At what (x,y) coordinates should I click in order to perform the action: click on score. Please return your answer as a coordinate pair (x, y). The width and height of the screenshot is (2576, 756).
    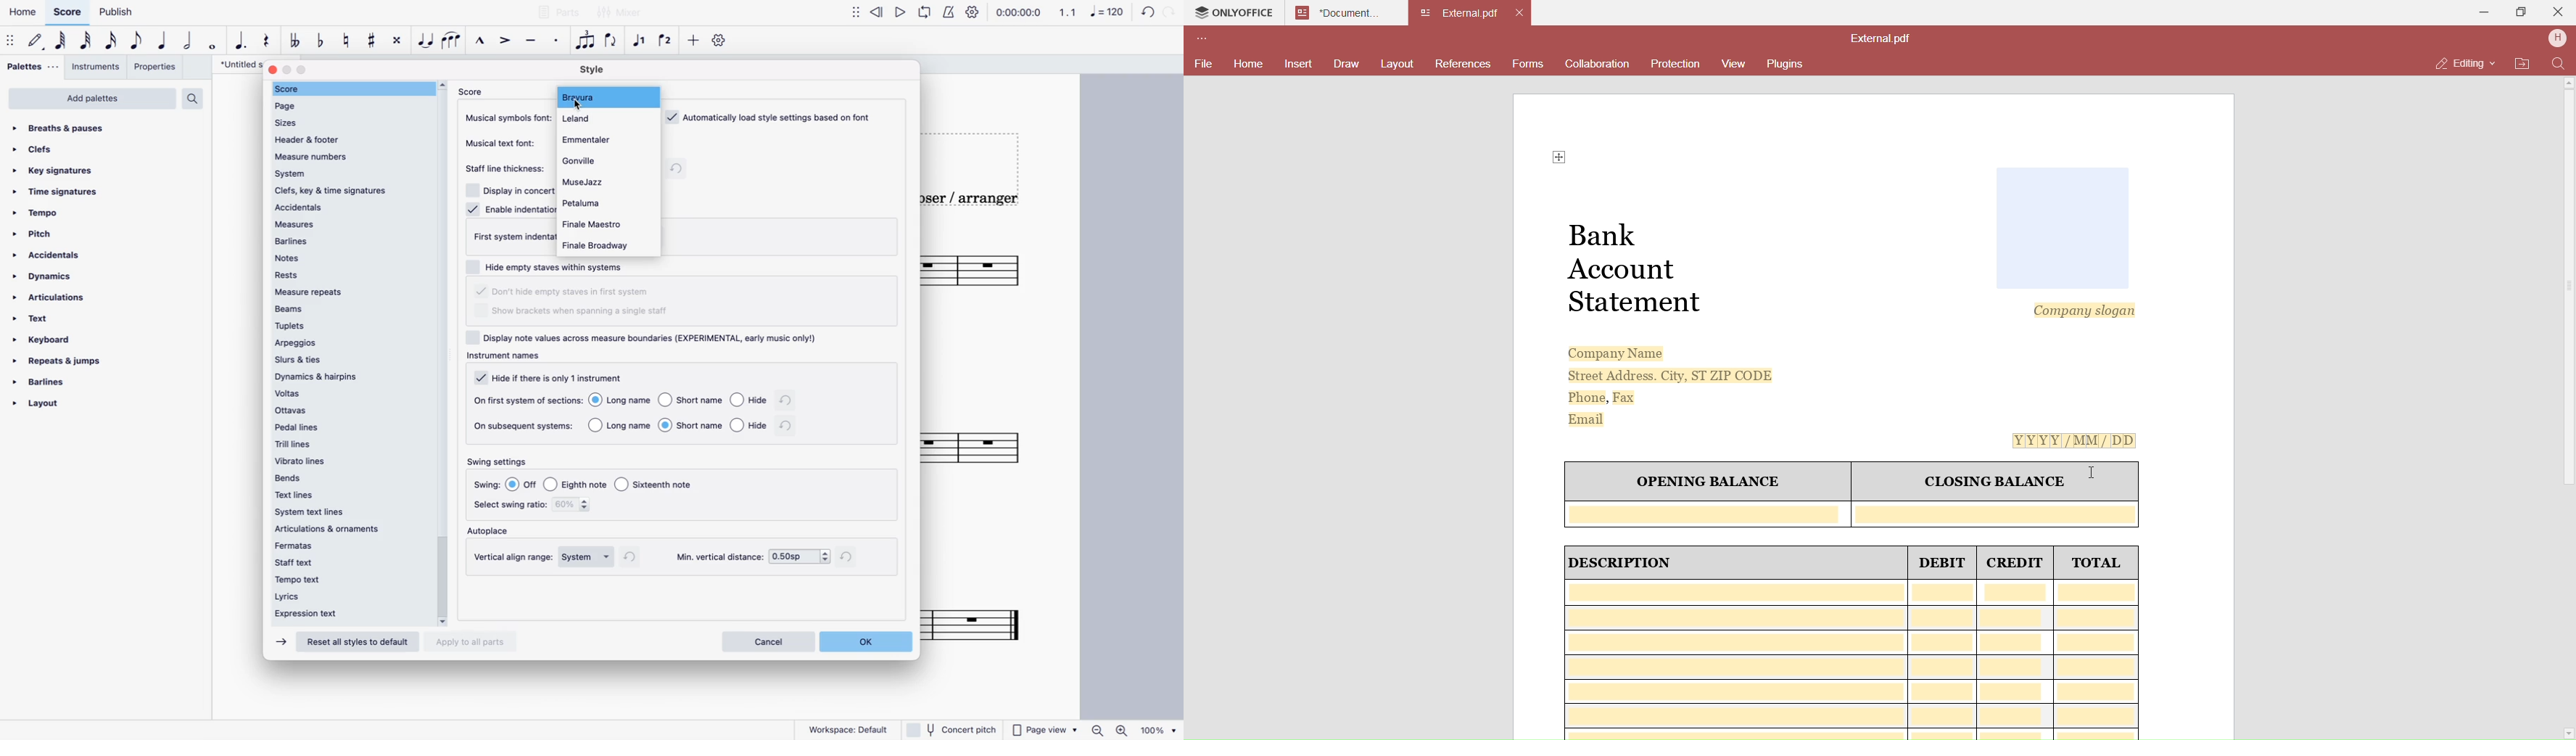
    Looking at the image, I should click on (473, 91).